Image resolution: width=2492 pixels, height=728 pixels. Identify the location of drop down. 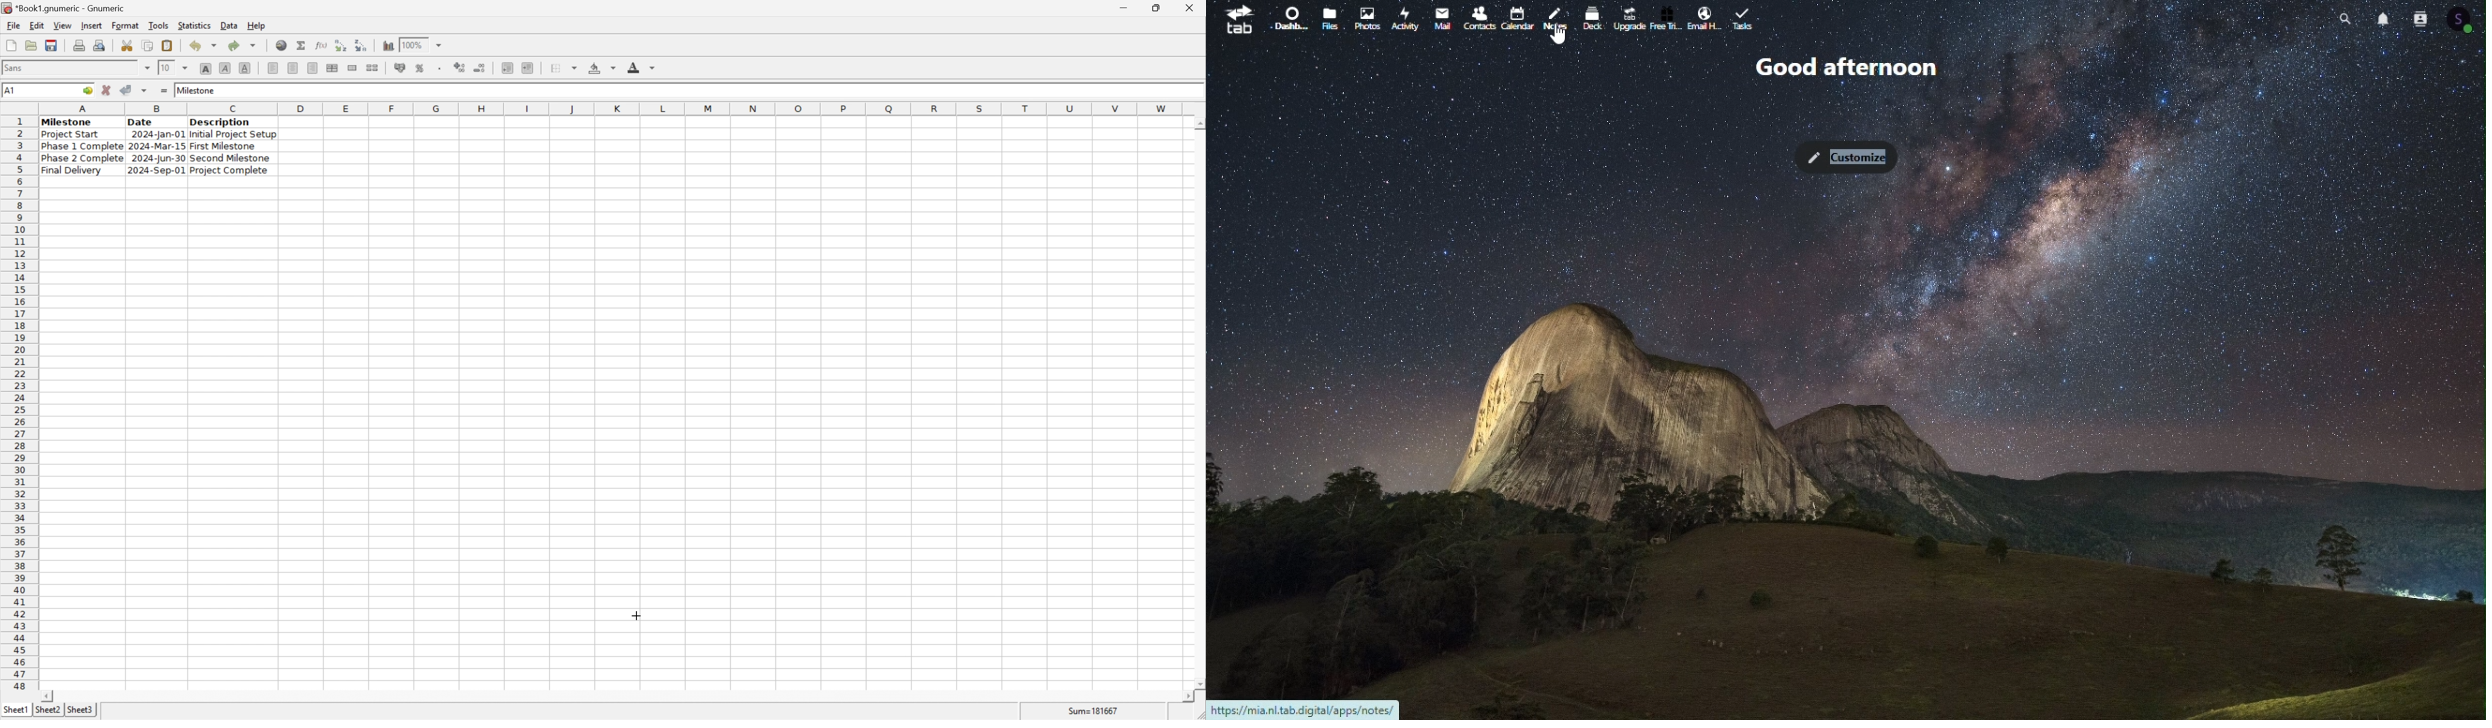
(186, 67).